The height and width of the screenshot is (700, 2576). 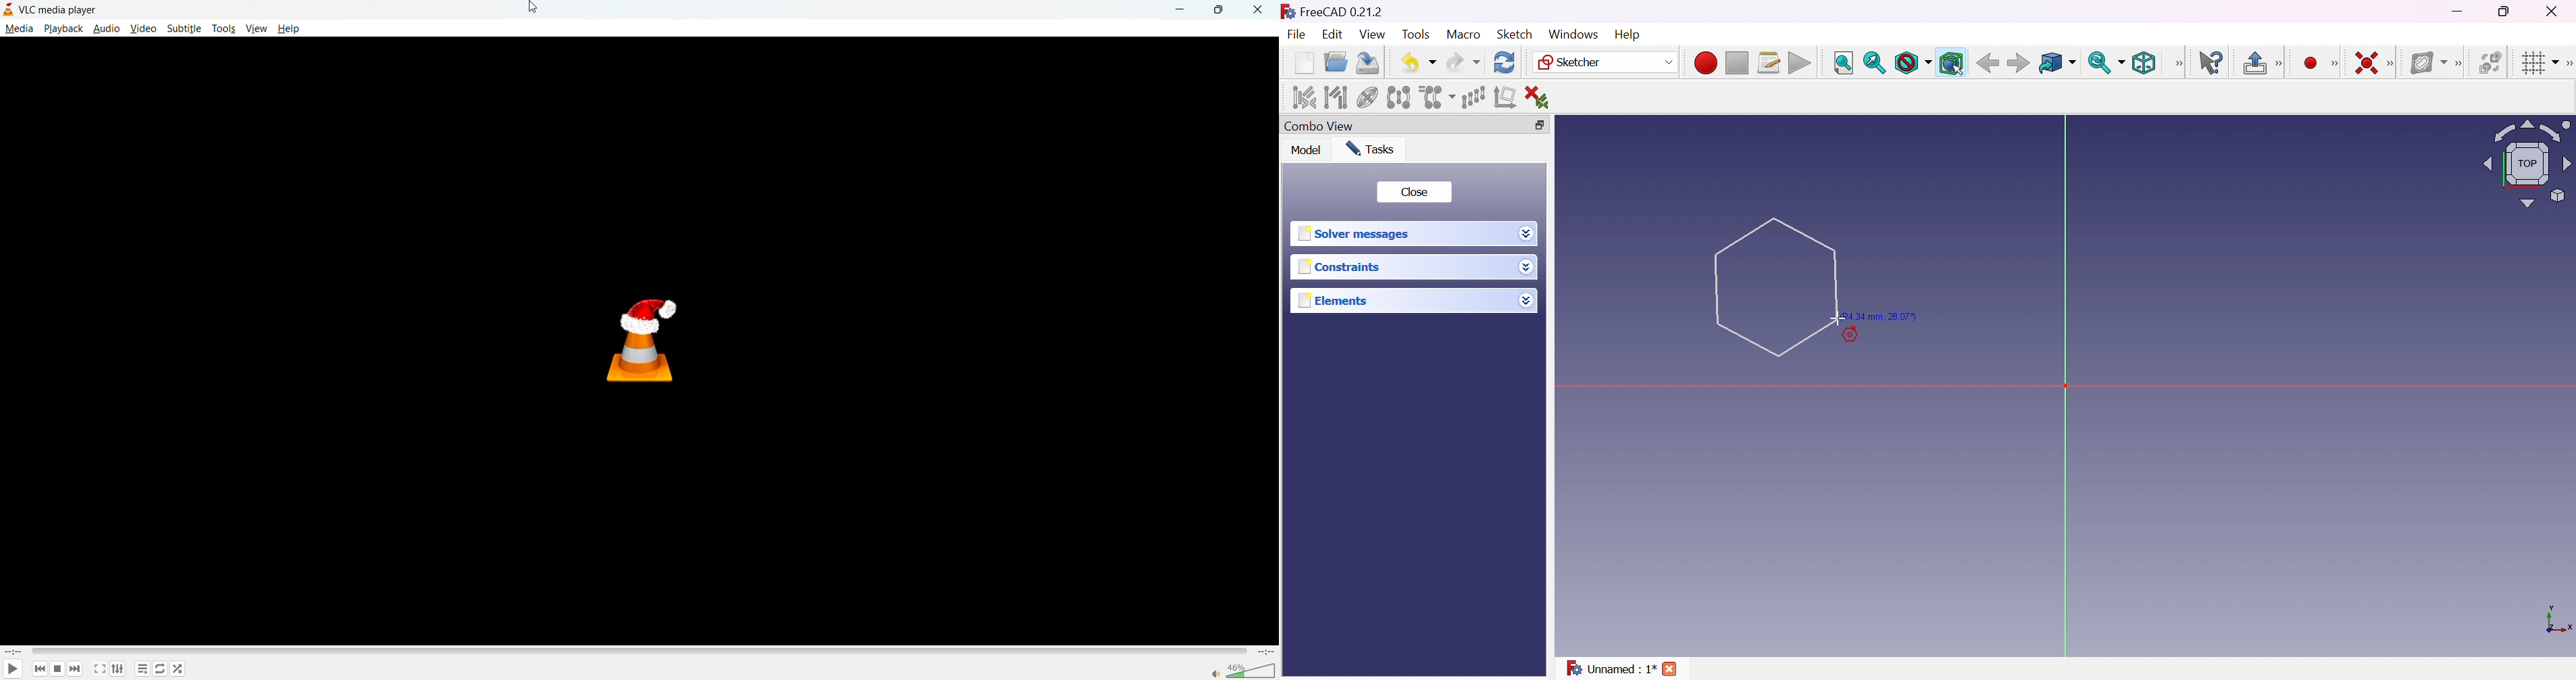 I want to click on settings, so click(x=115, y=670).